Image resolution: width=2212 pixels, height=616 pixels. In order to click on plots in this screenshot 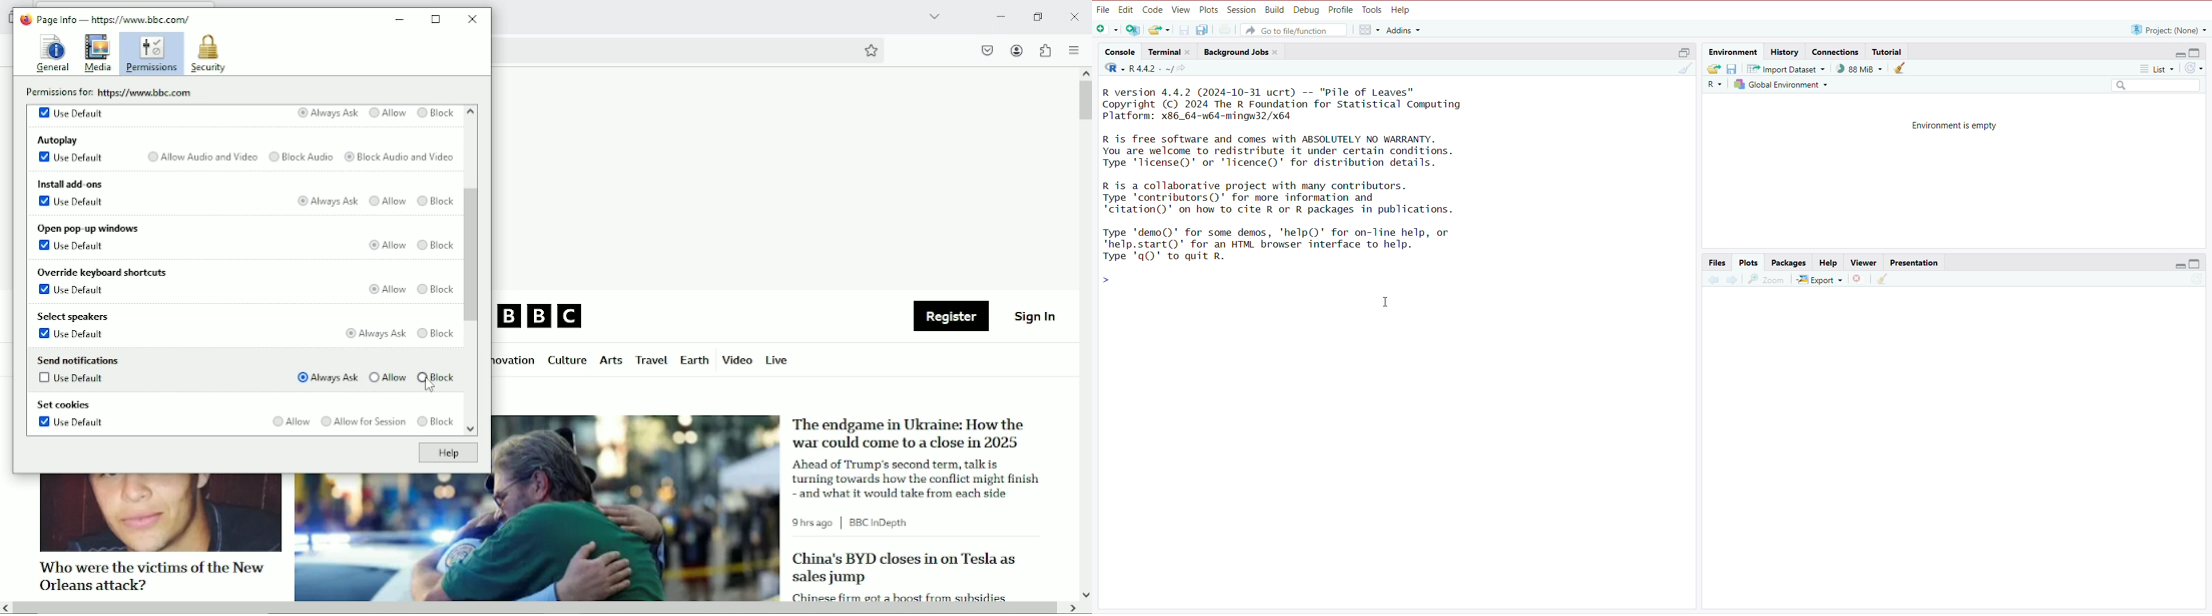, I will do `click(1209, 9)`.